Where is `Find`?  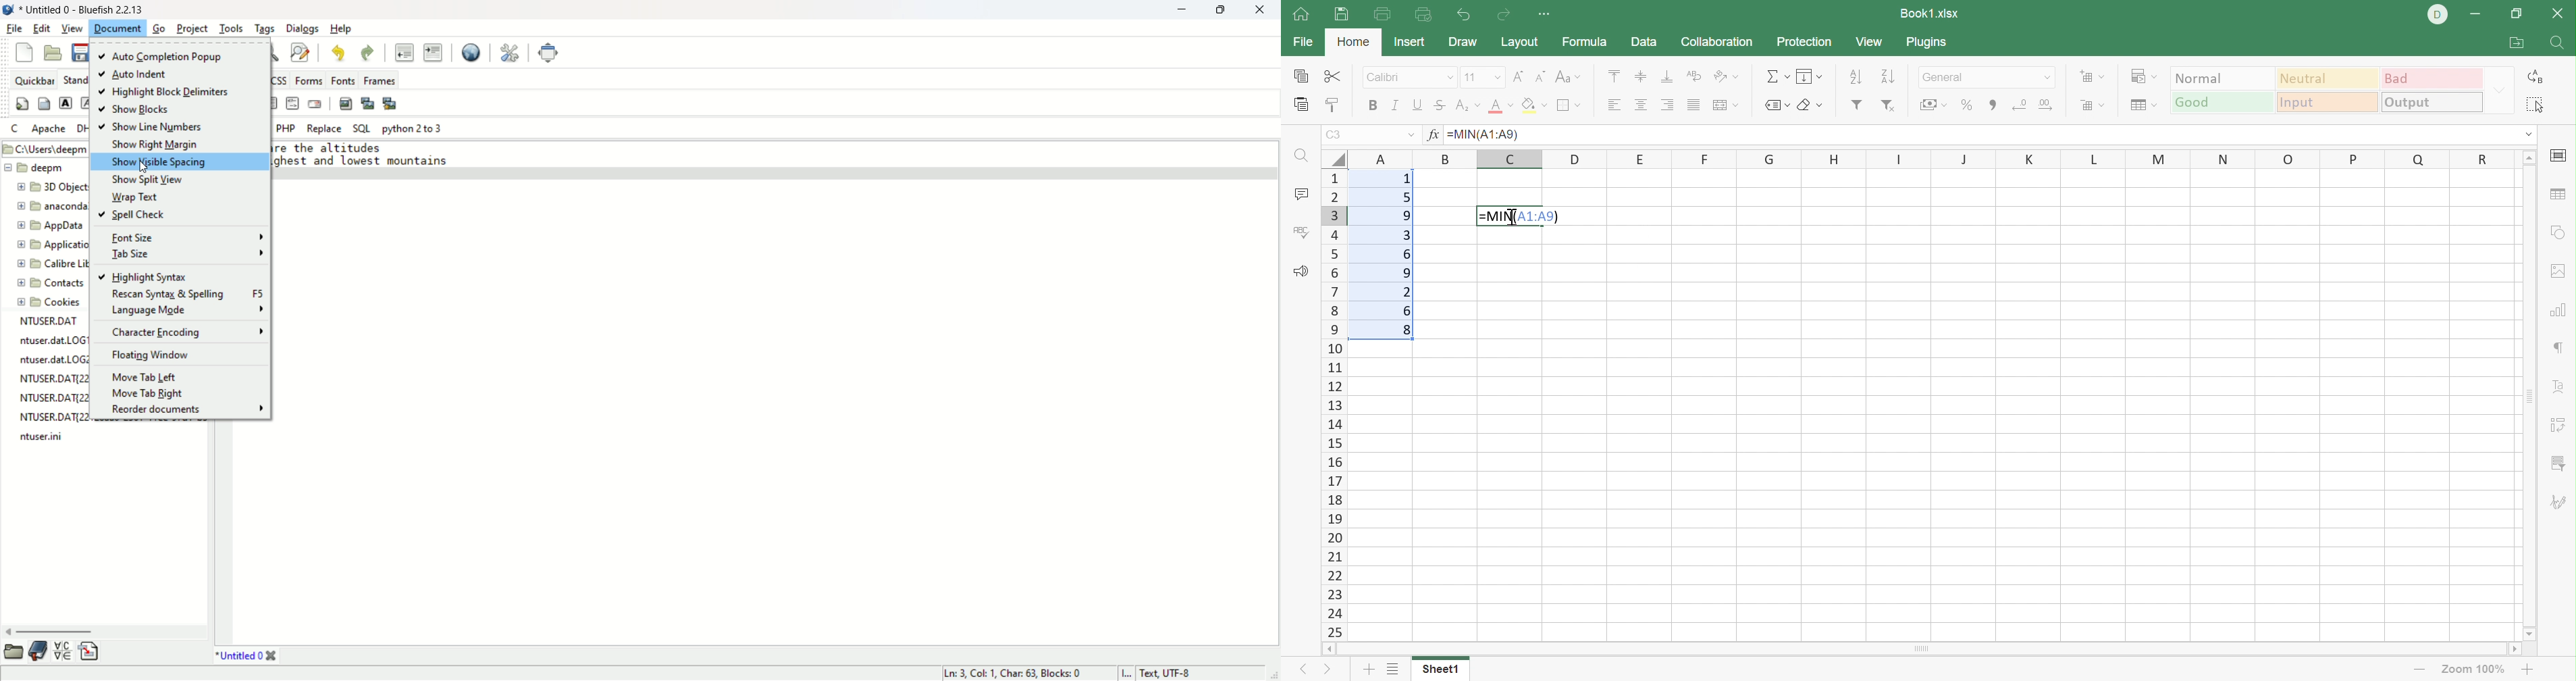 Find is located at coordinates (1304, 157).